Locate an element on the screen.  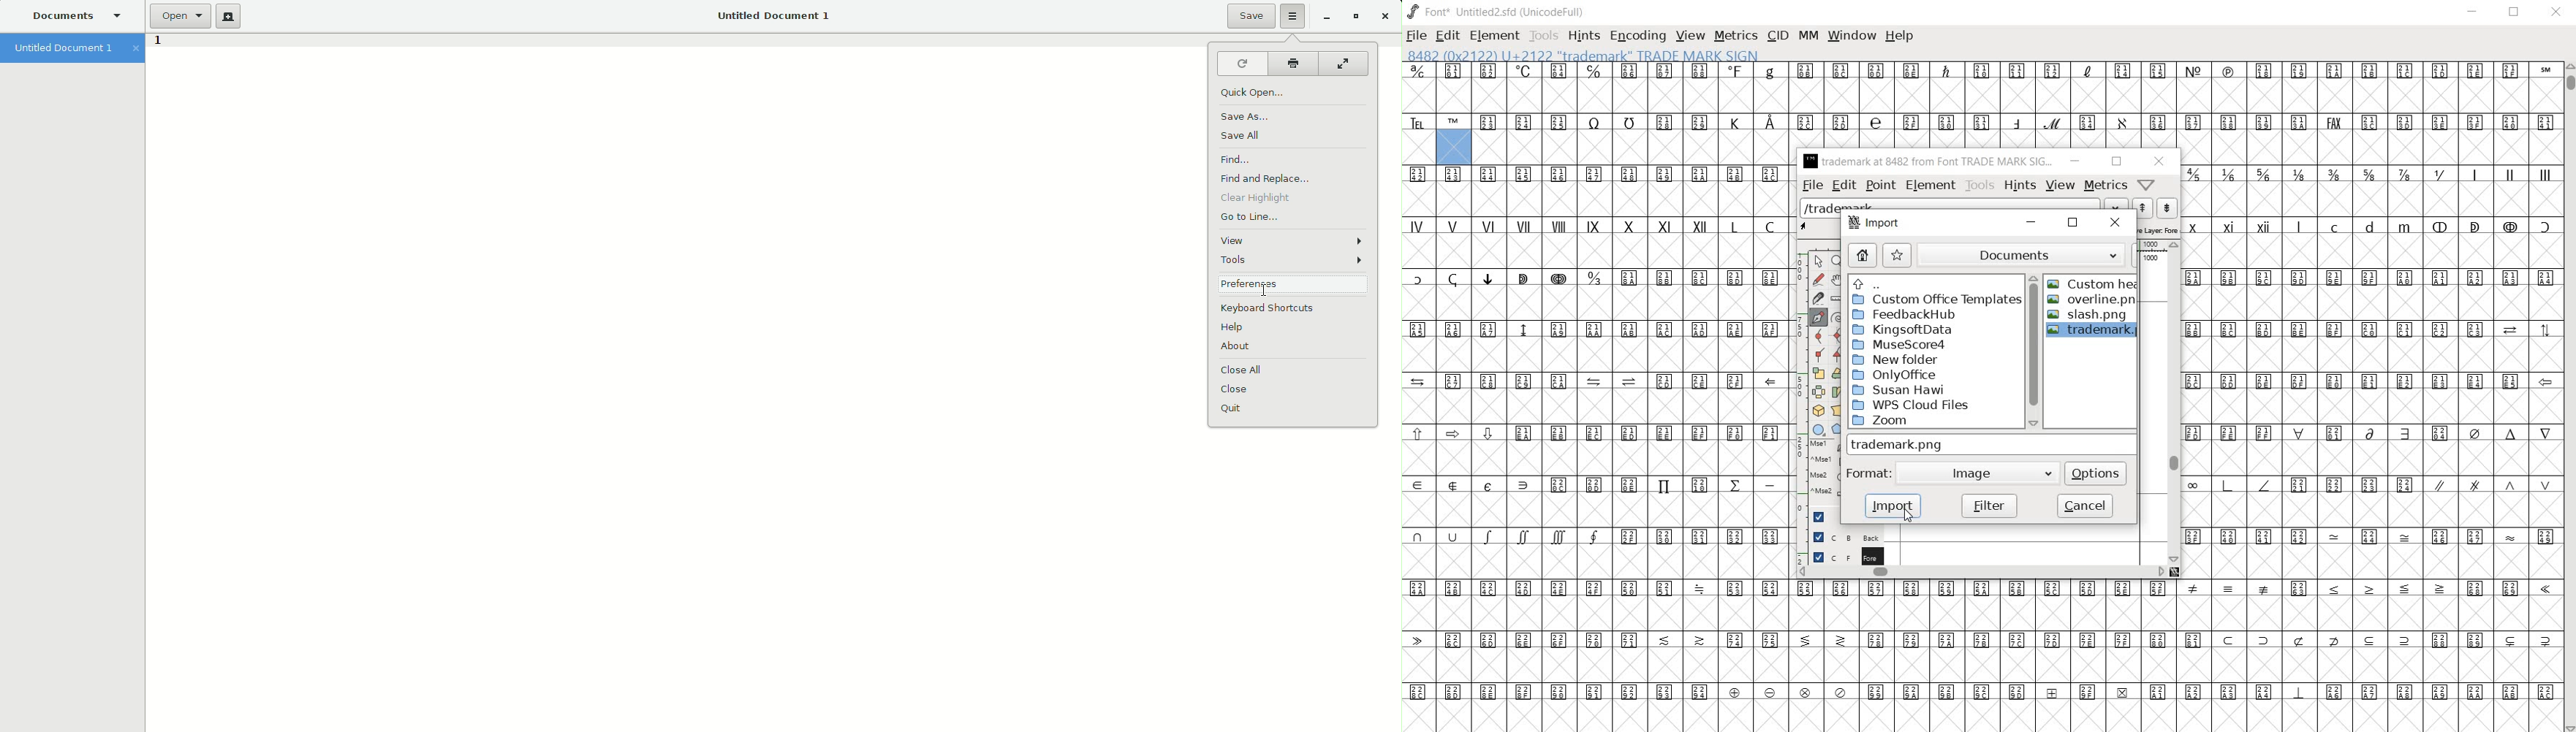
Untitled Document 1 is located at coordinates (771, 16).